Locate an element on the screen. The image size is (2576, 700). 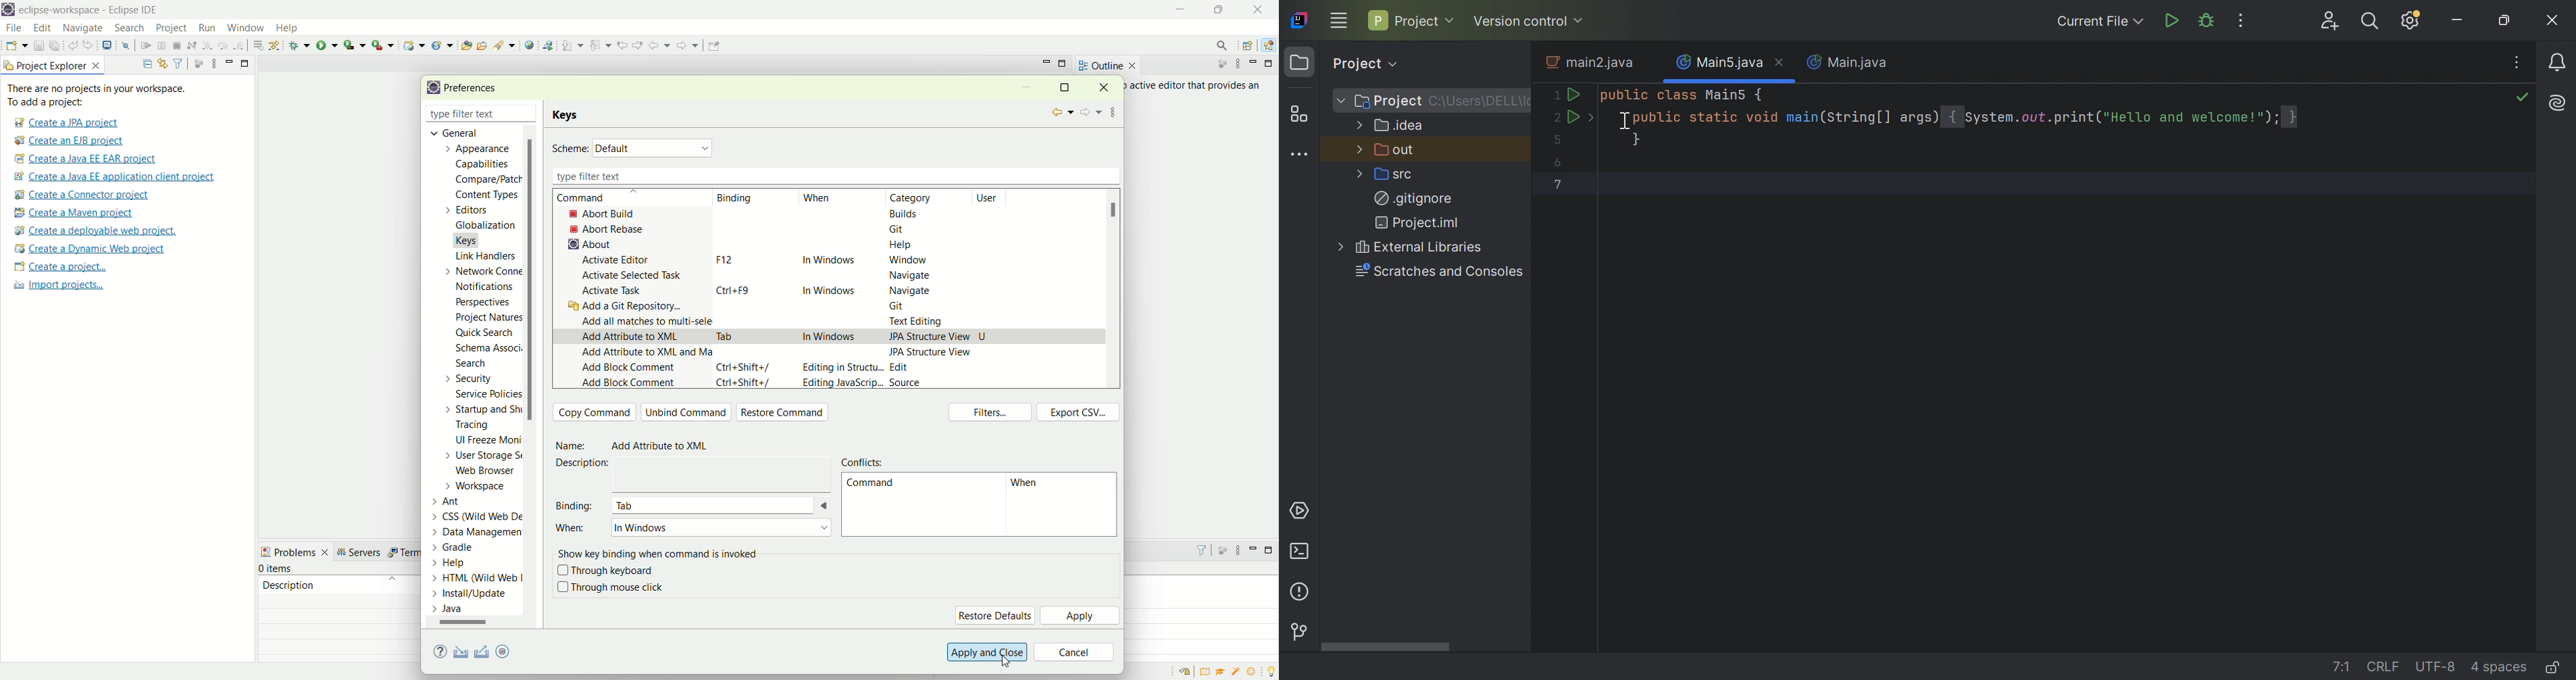
help is located at coordinates (293, 29).